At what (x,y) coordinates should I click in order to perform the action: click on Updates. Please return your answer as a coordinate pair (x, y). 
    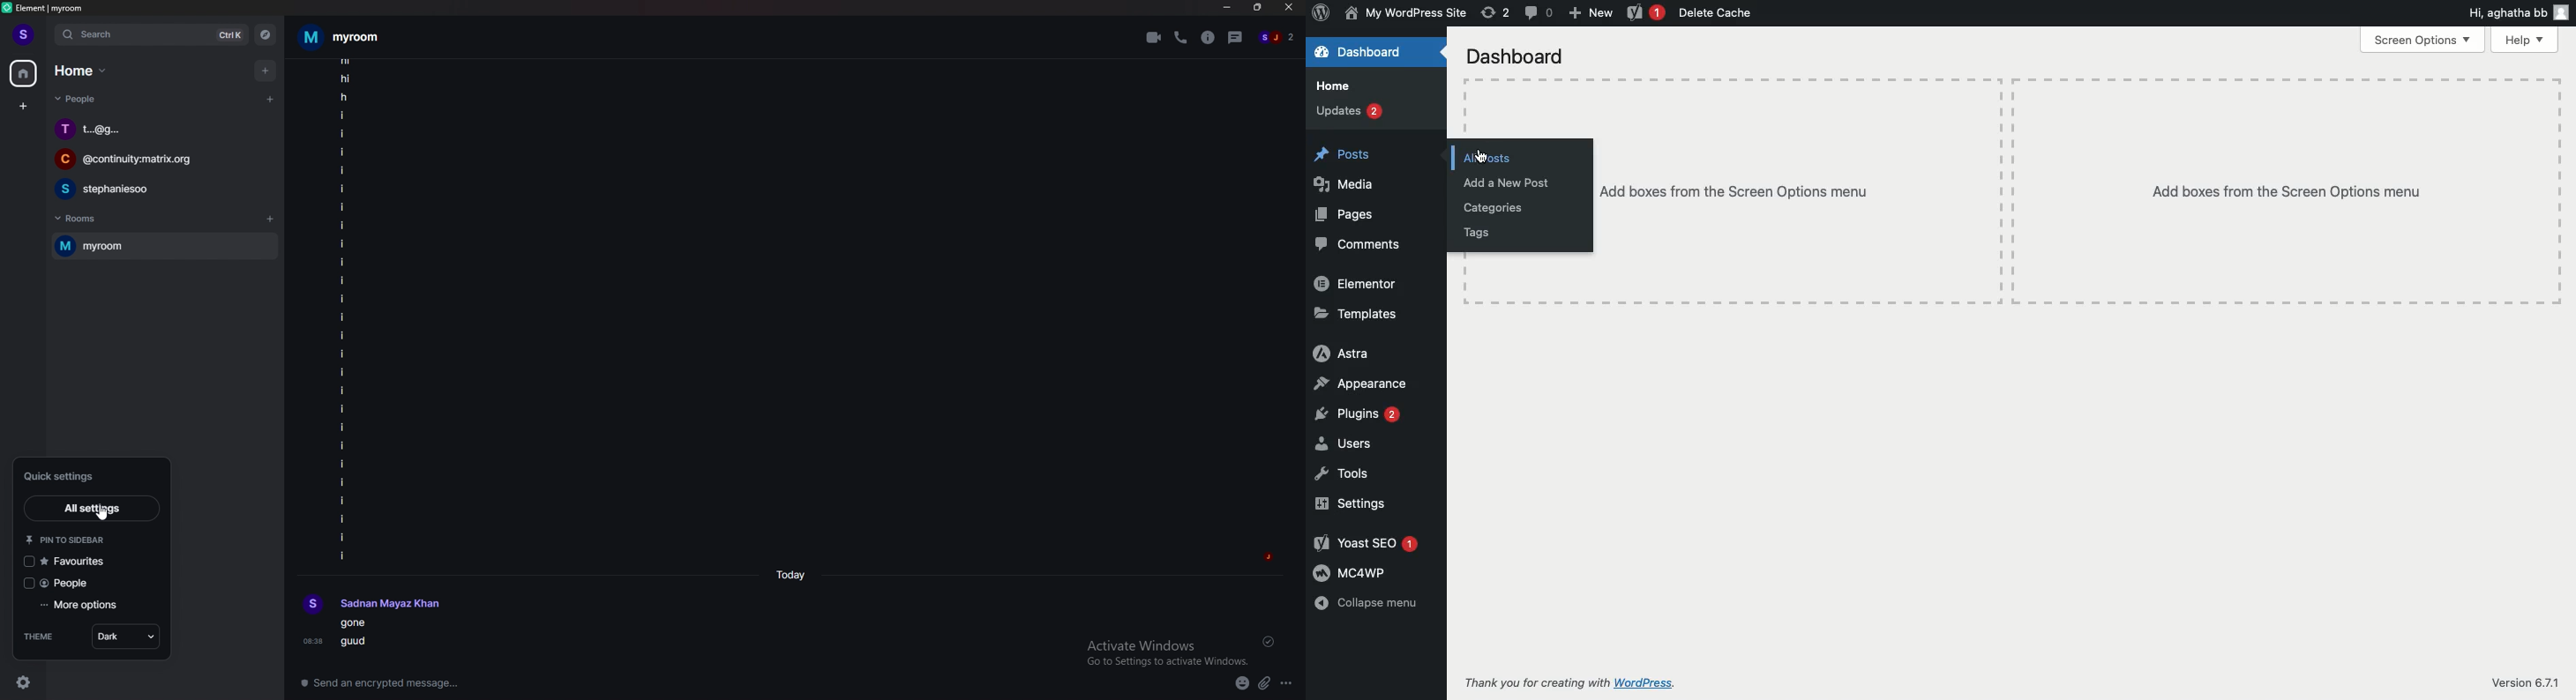
    Looking at the image, I should click on (1354, 112).